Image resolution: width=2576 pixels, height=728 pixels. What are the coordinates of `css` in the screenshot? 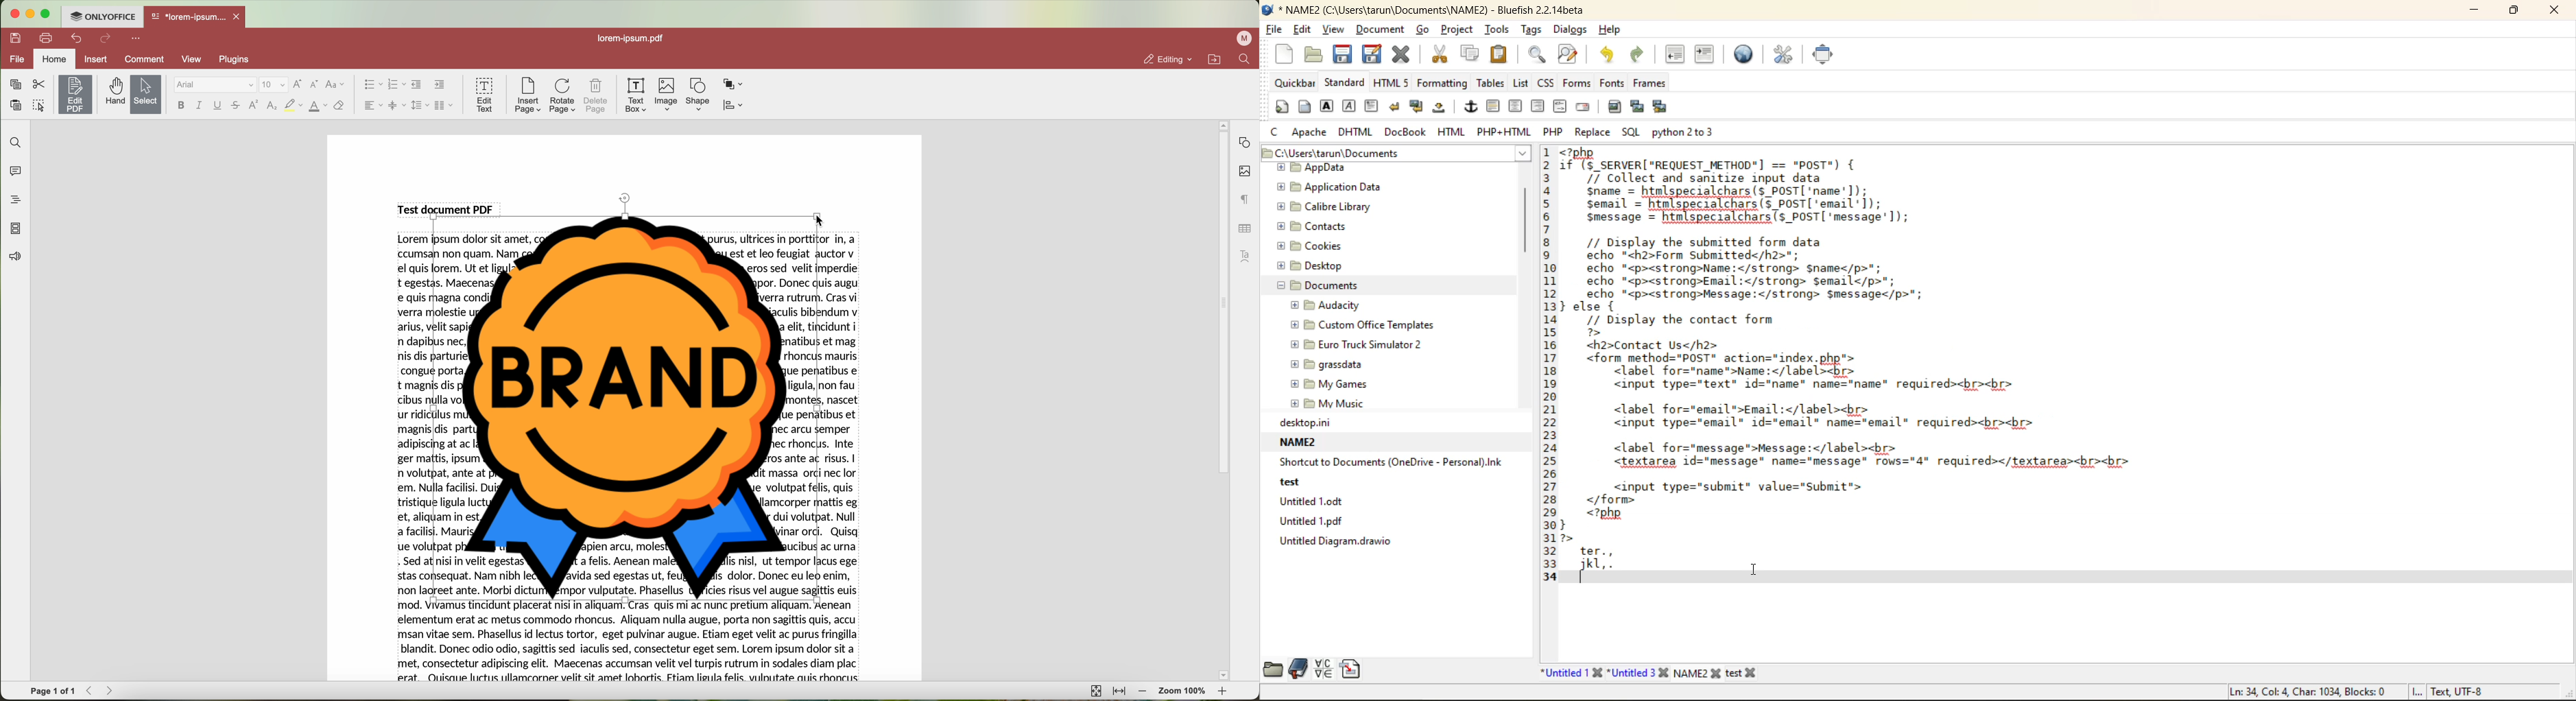 It's located at (1547, 84).